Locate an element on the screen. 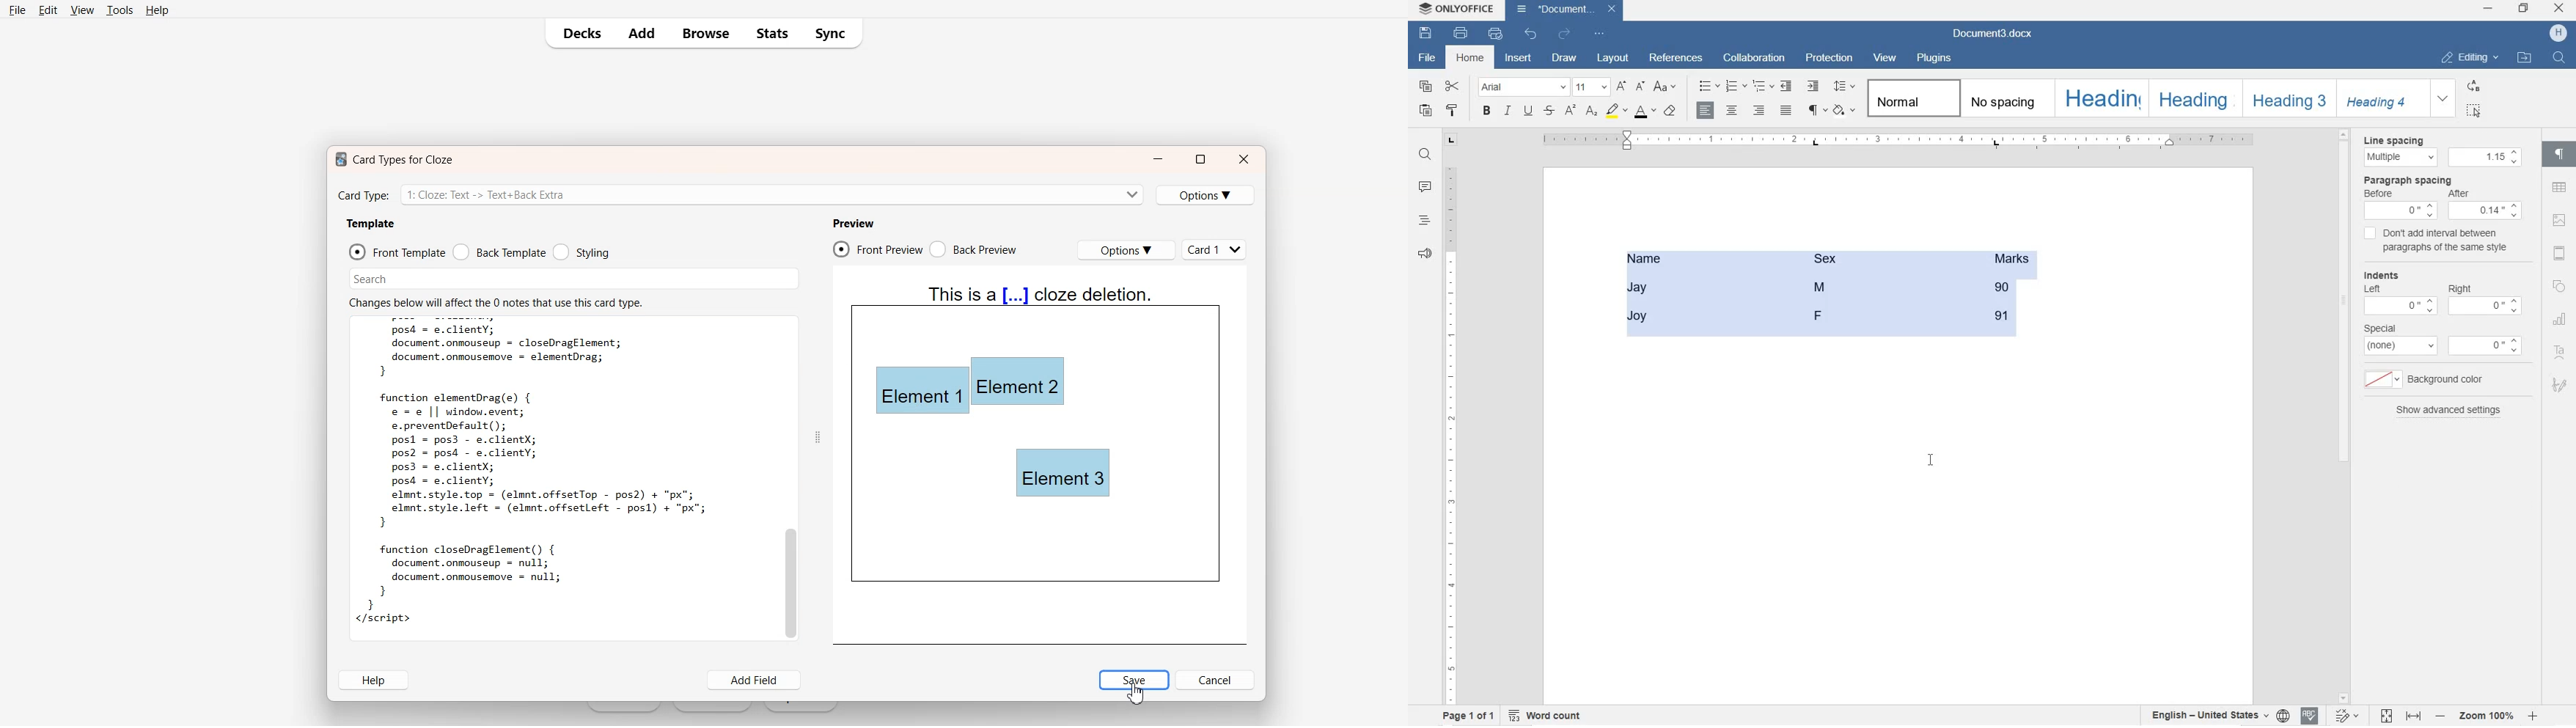  CHANGE CASE is located at coordinates (1666, 86).